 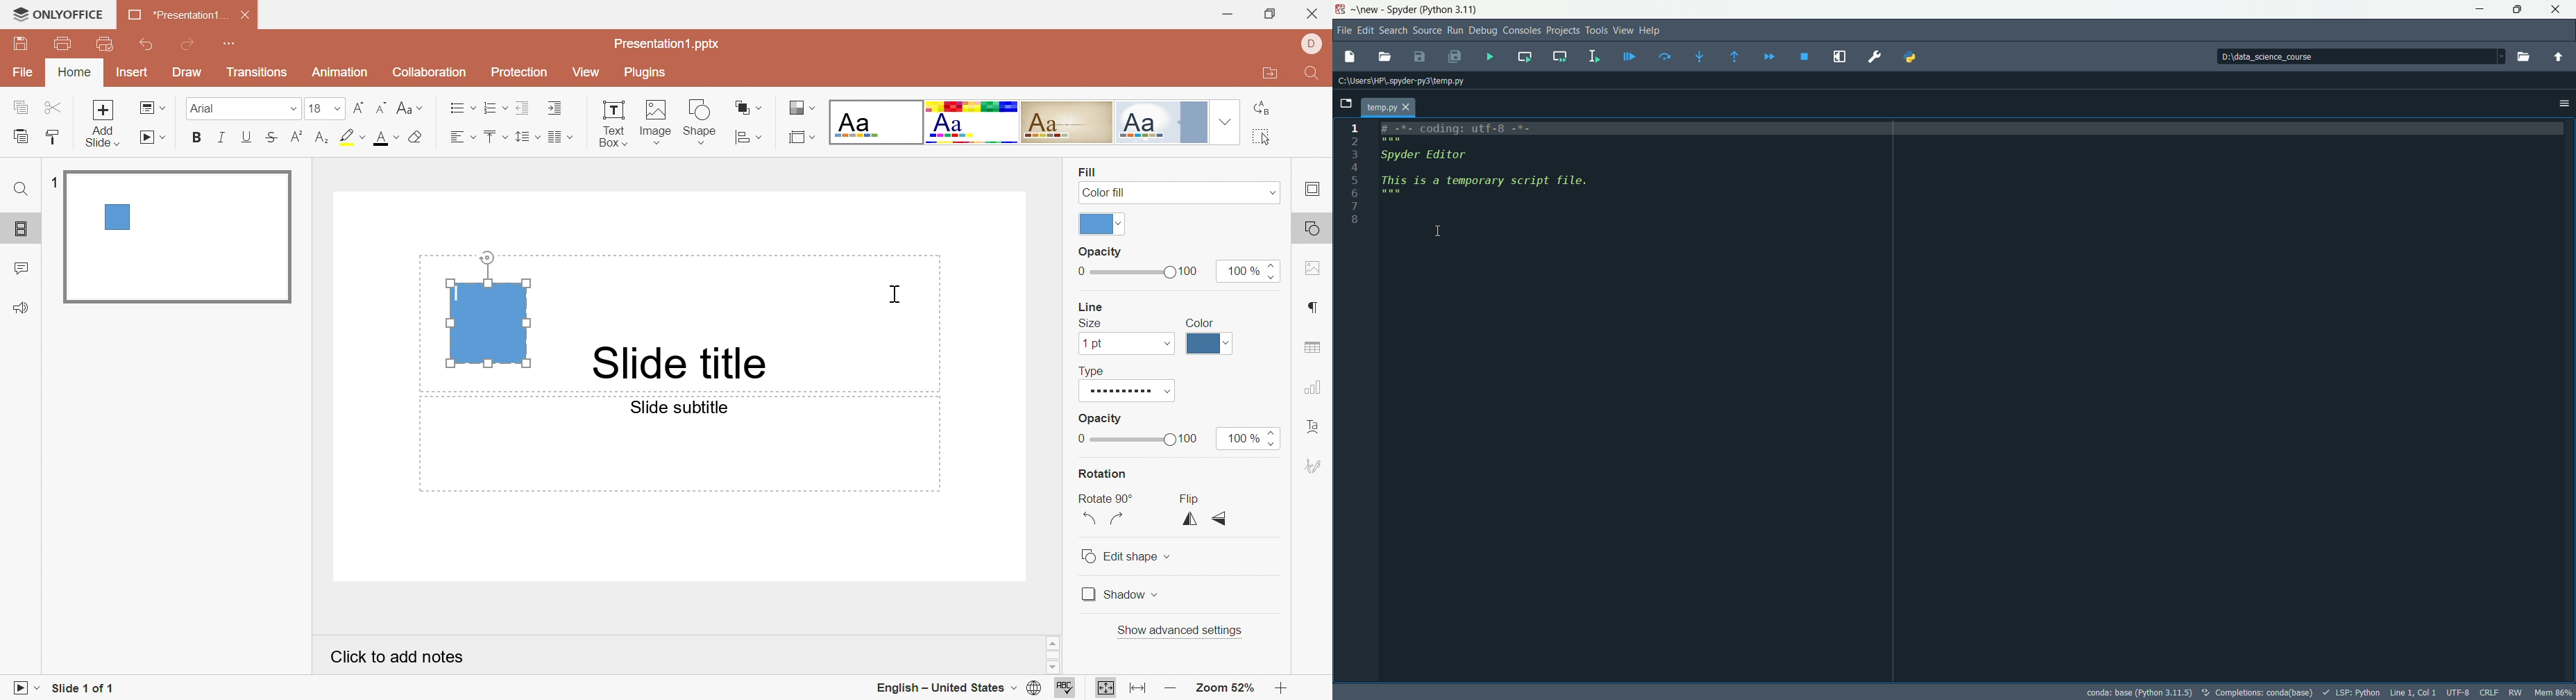 I want to click on 100, so click(x=1193, y=438).